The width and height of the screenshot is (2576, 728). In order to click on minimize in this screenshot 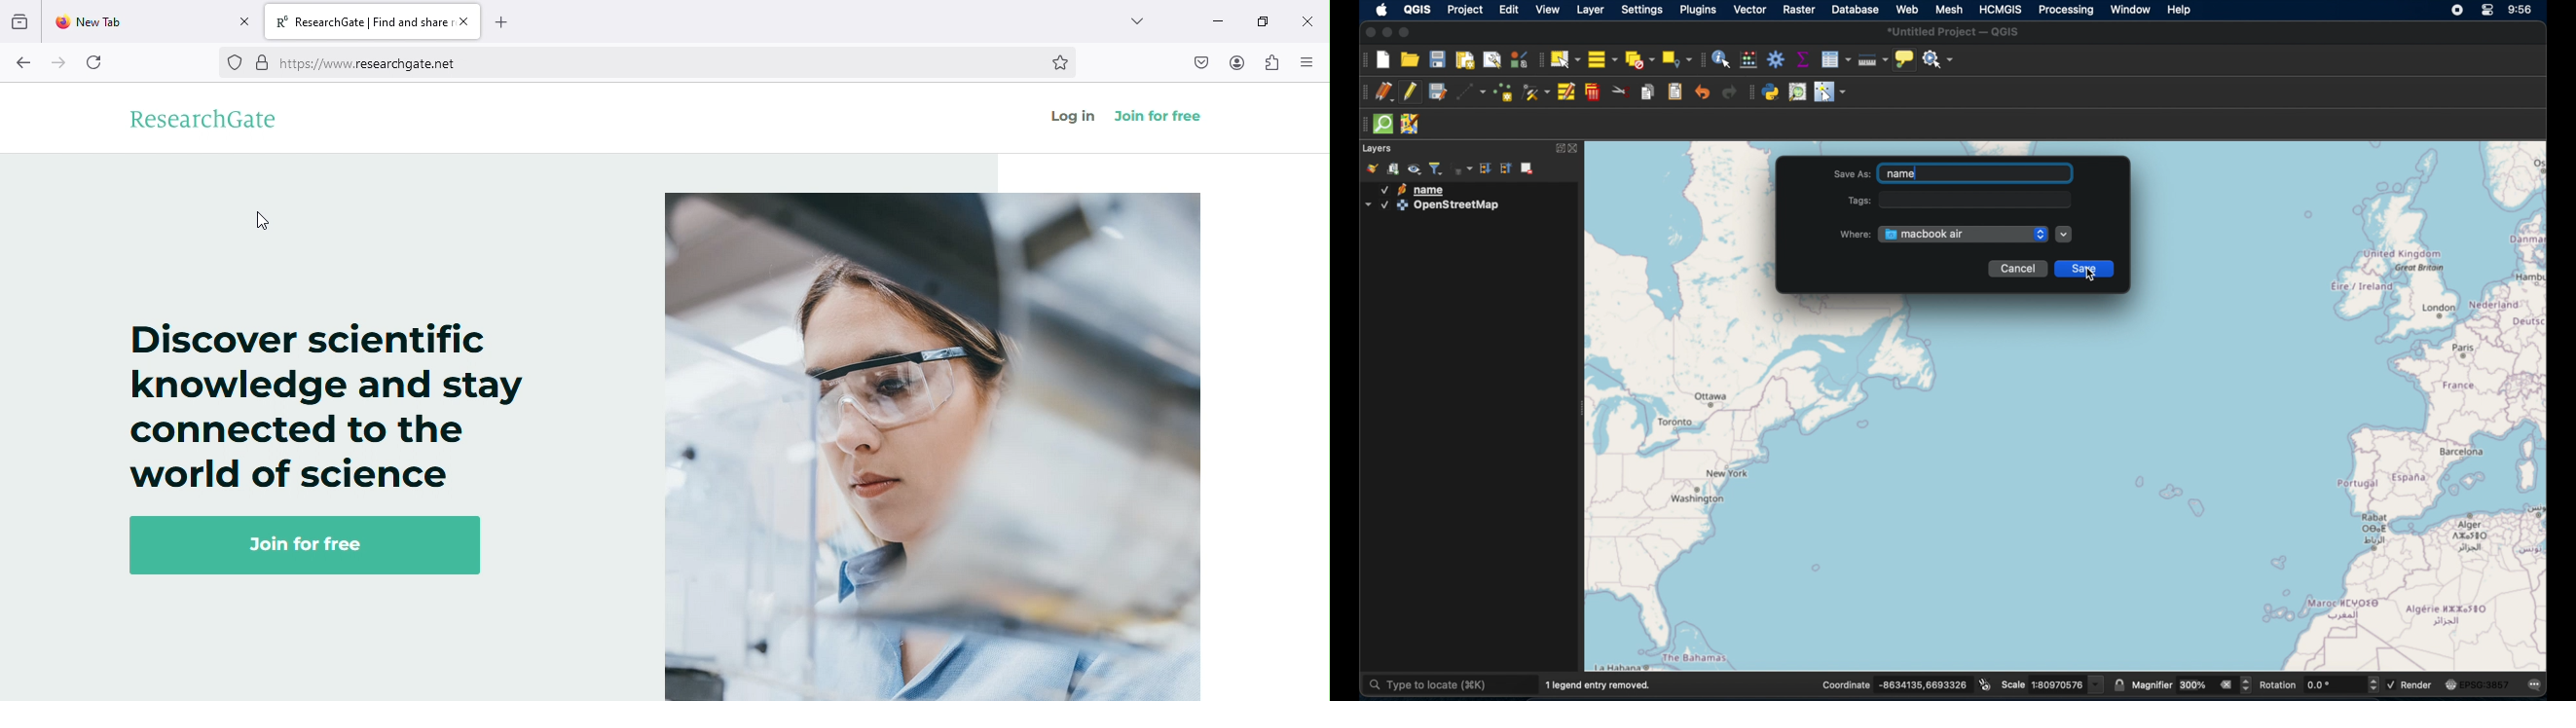, I will do `click(1219, 19)`.